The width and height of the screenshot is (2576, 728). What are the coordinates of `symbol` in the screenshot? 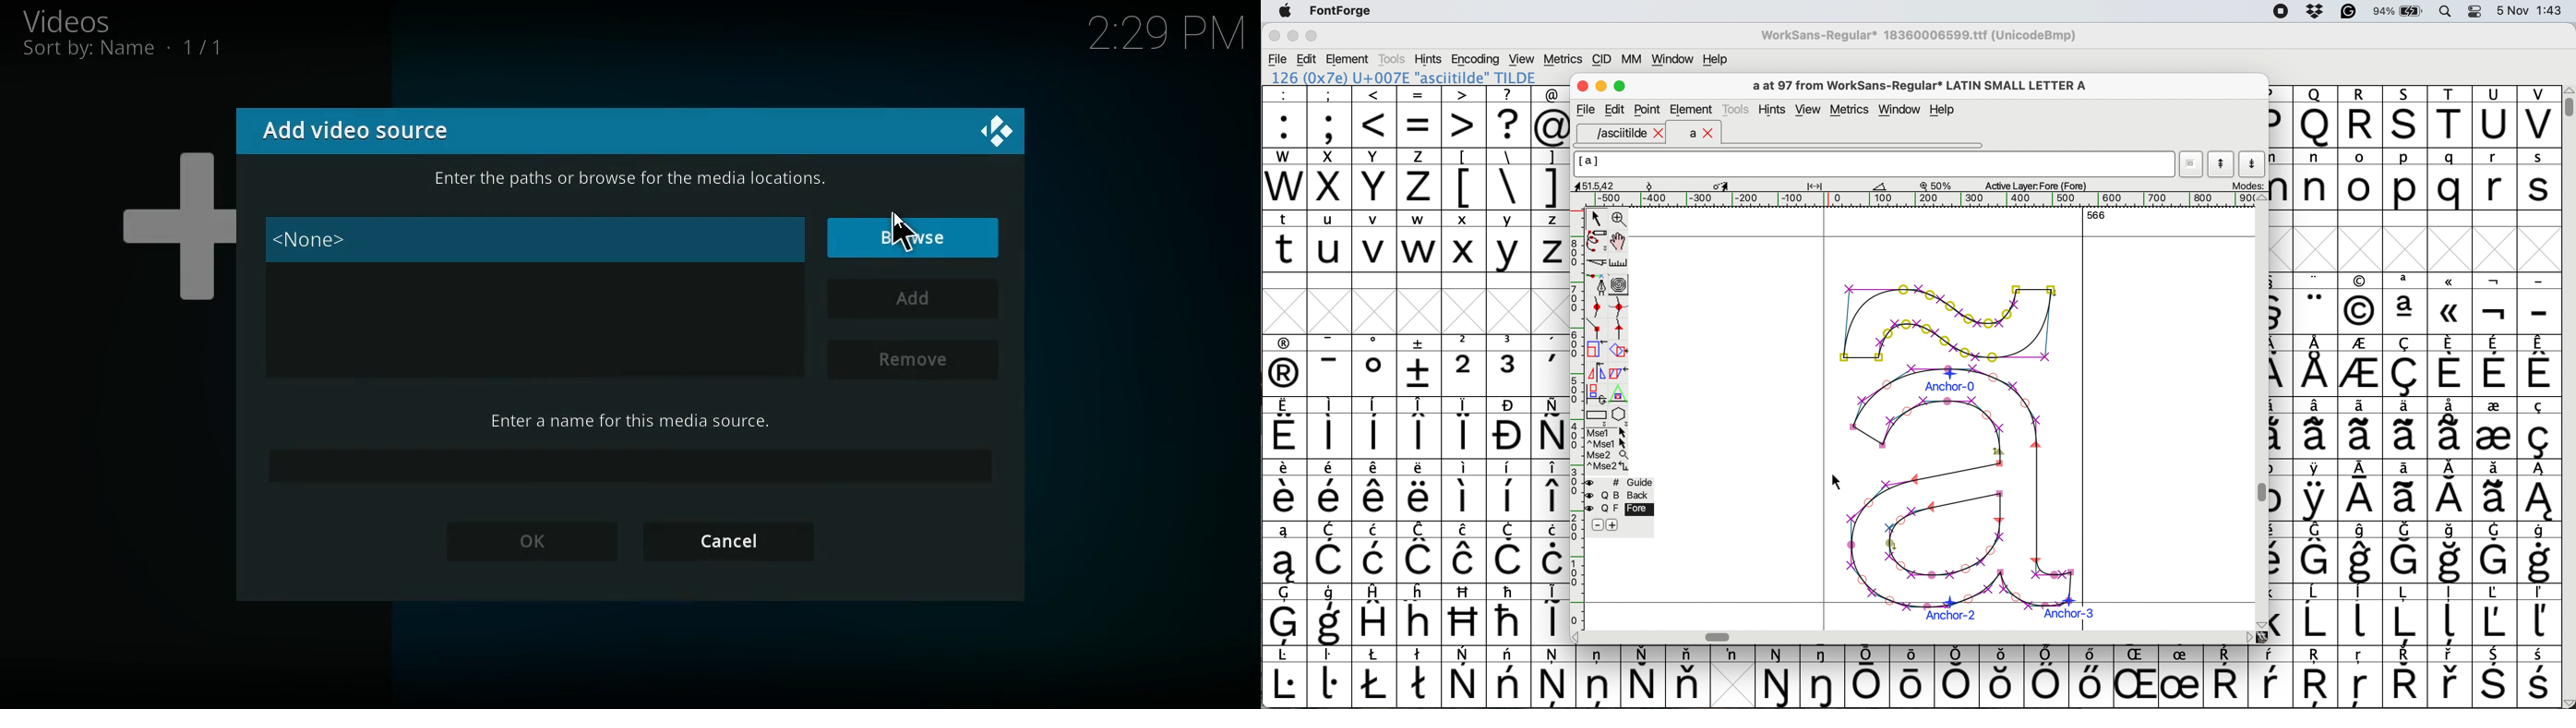 It's located at (2539, 490).